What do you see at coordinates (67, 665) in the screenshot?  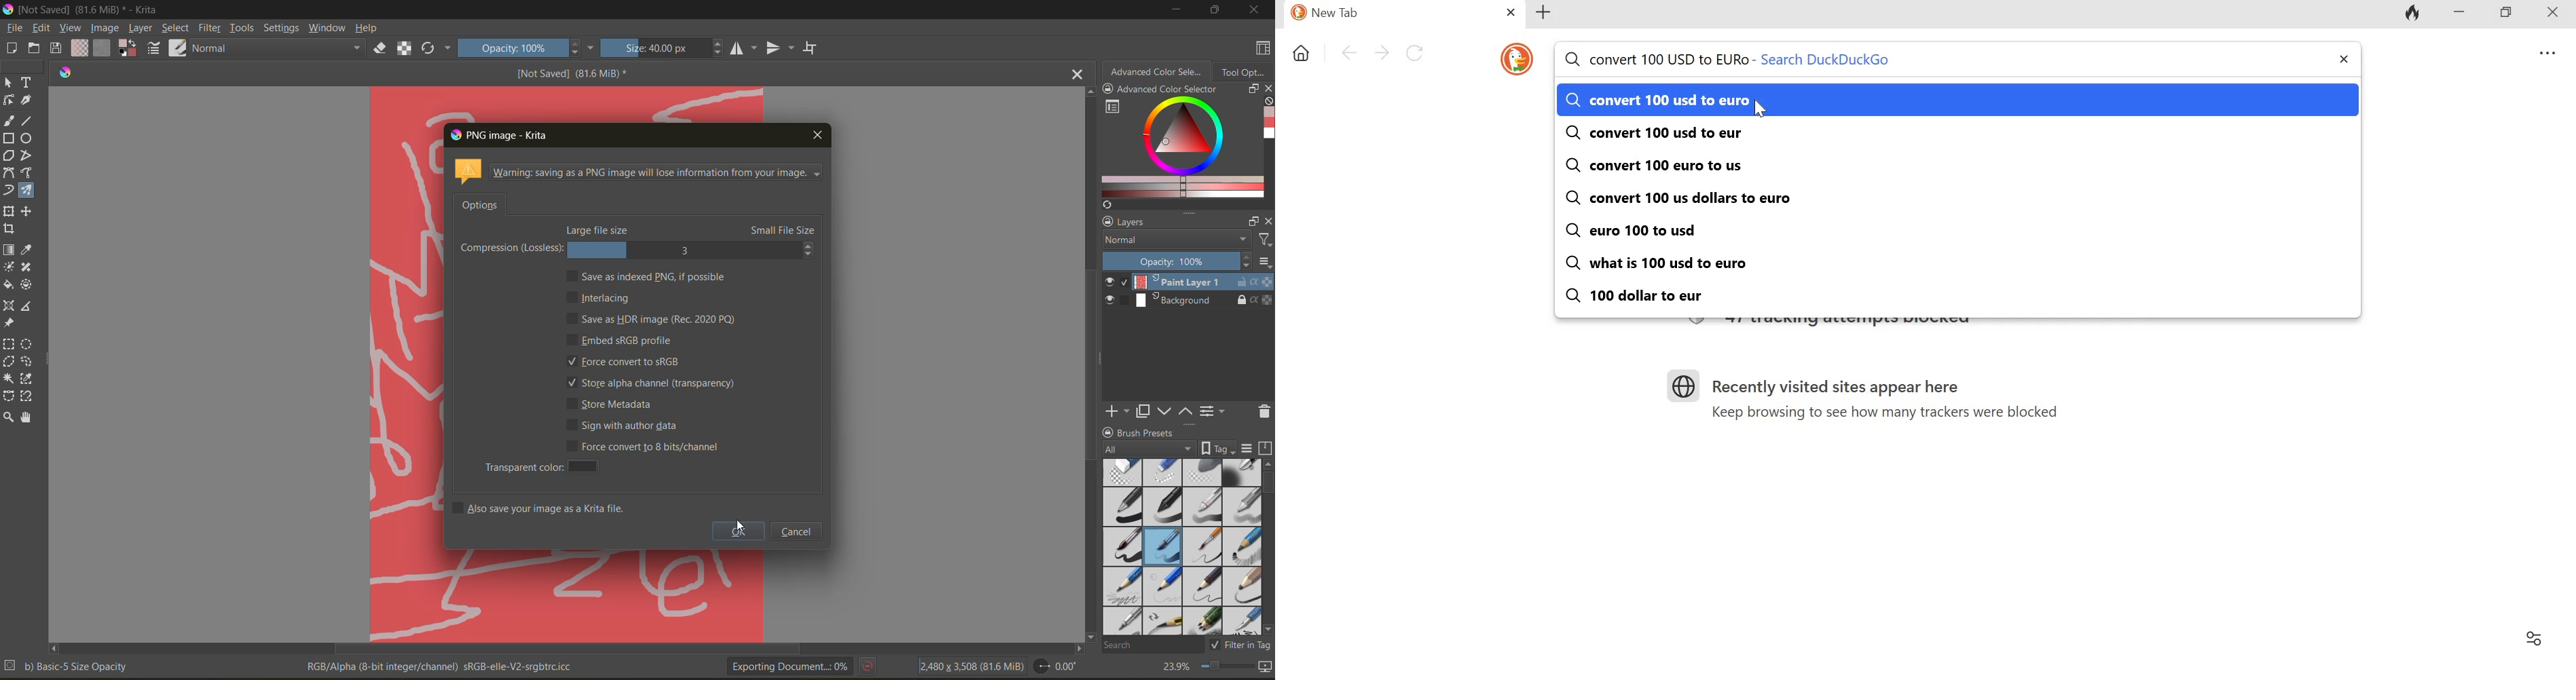 I see `metadata` at bounding box center [67, 665].